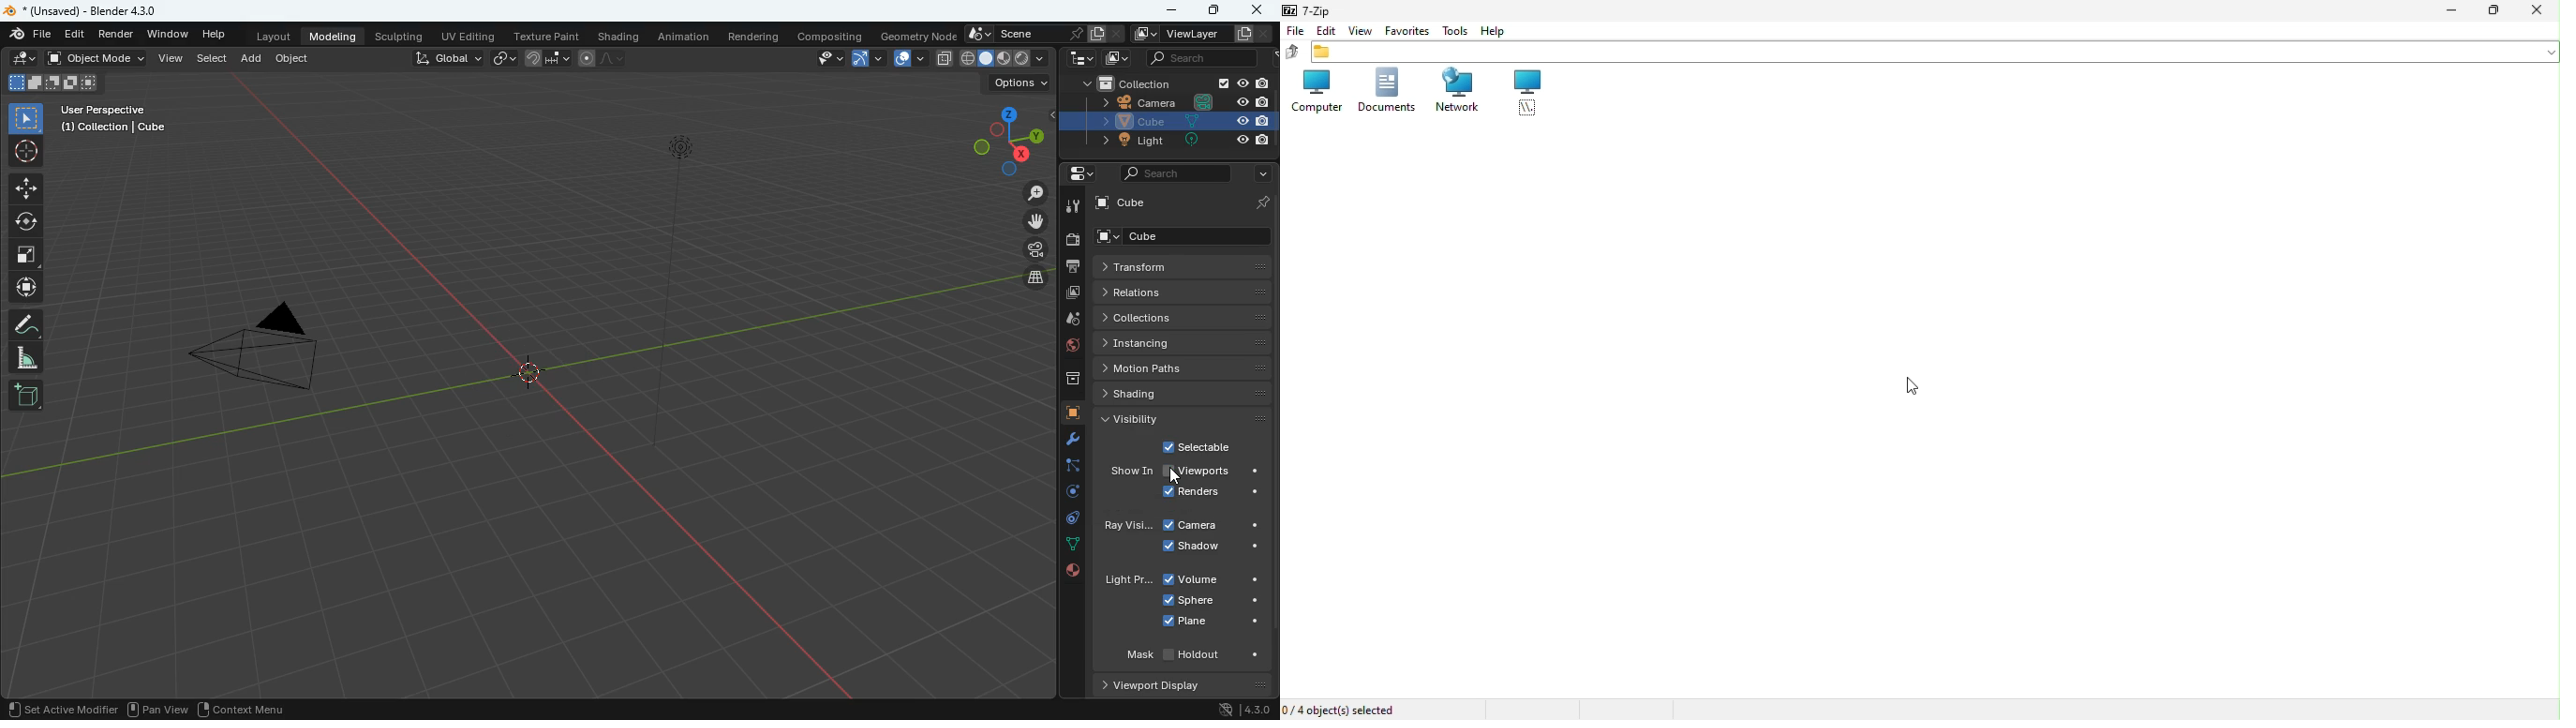  Describe the element at coordinates (26, 324) in the screenshot. I see `draw` at that location.